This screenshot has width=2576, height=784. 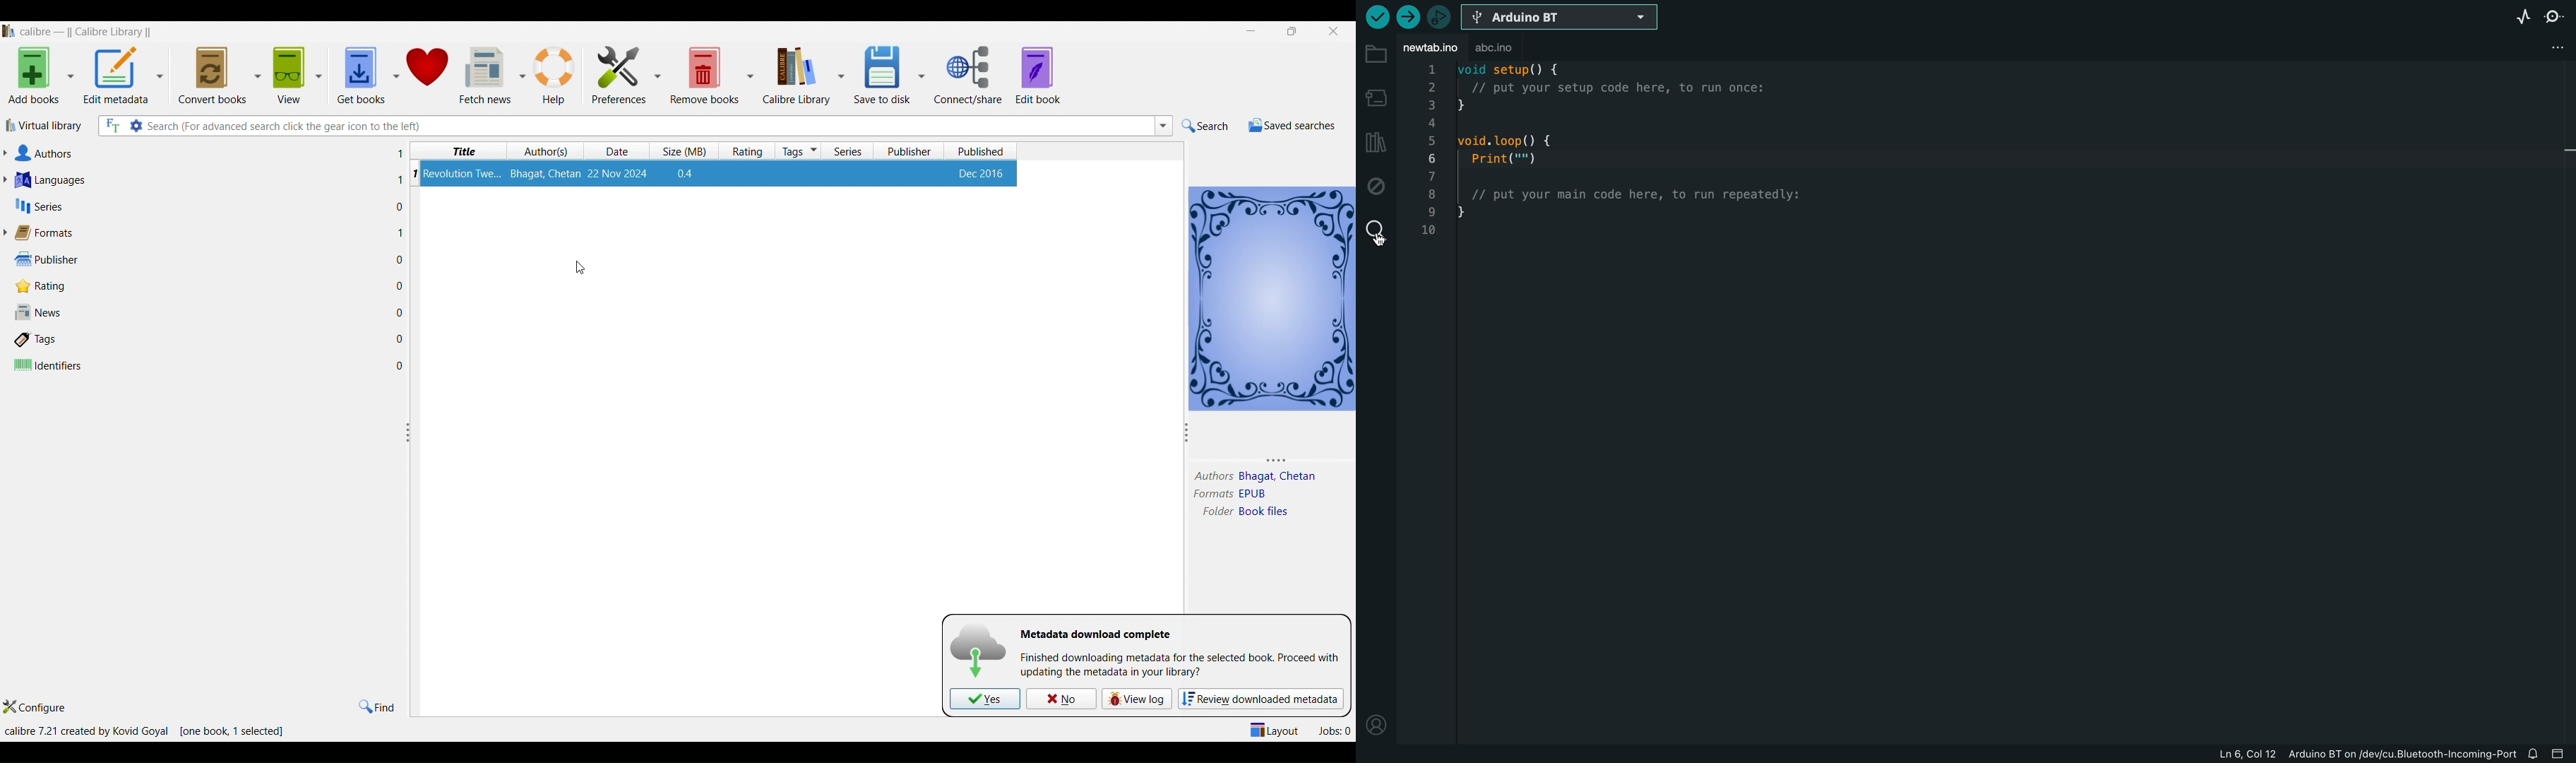 I want to click on download logo , so click(x=977, y=650).